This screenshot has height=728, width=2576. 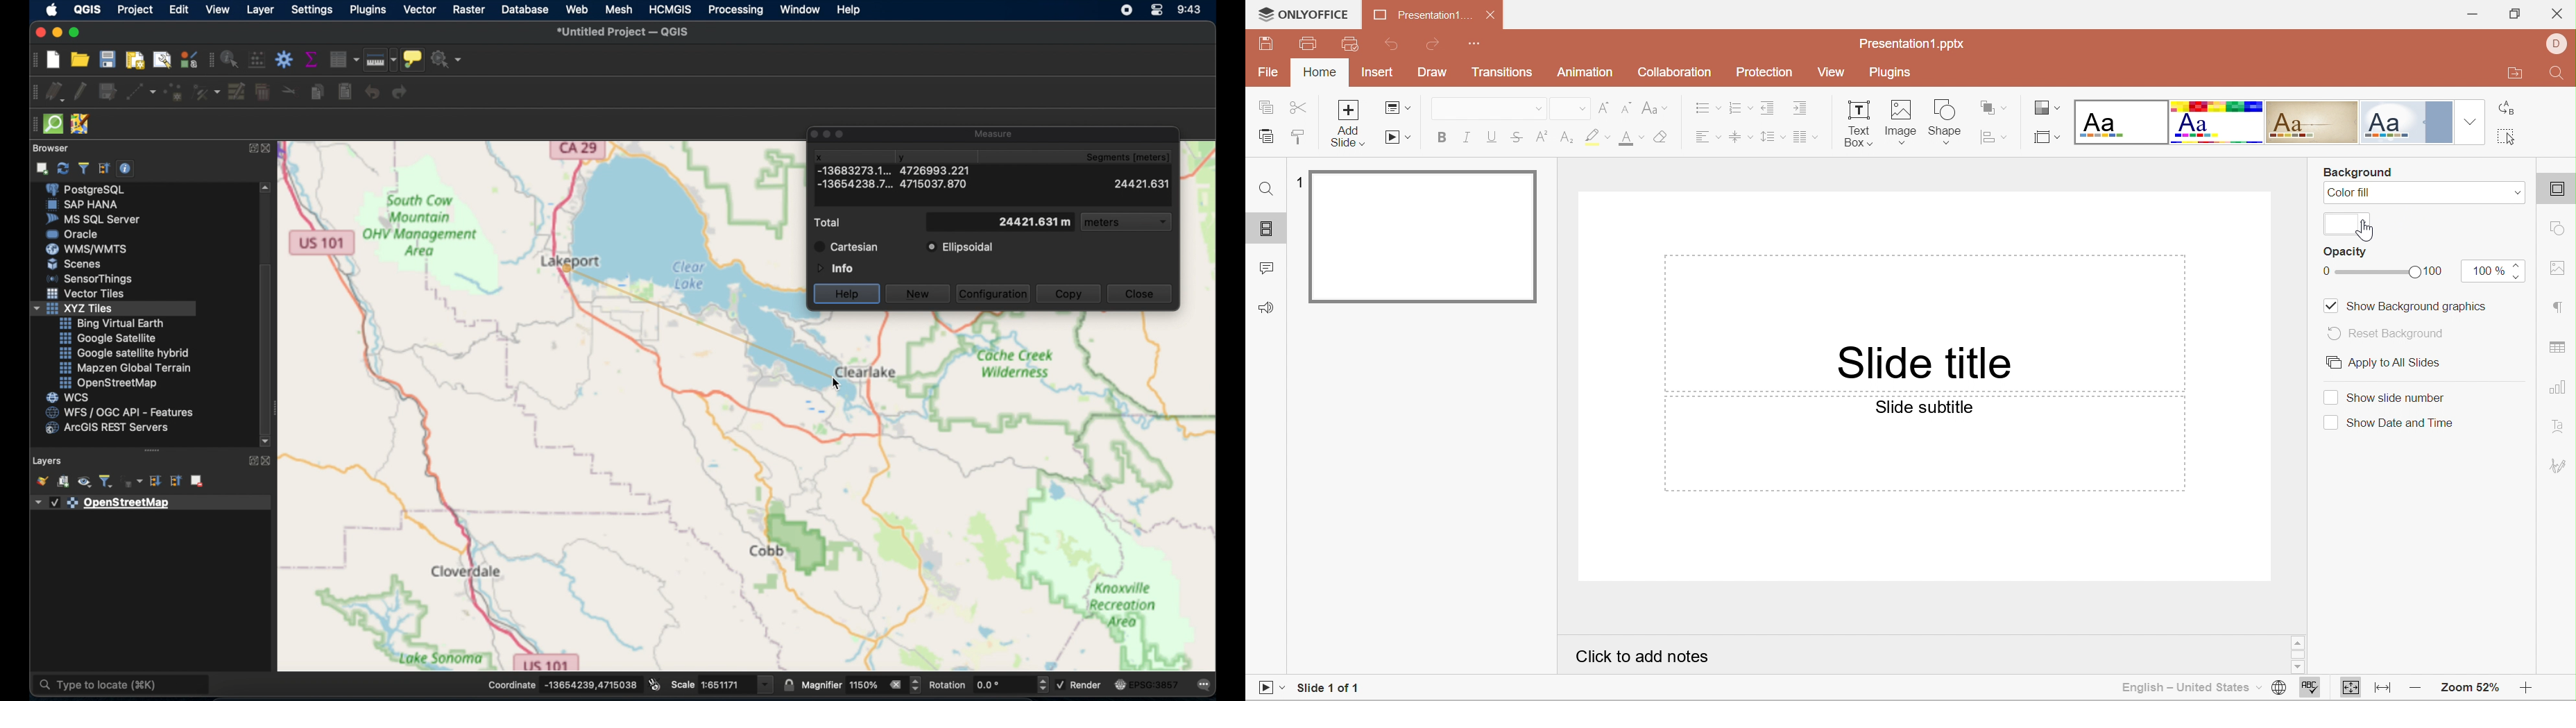 I want to click on Increase Indent, so click(x=1800, y=109).